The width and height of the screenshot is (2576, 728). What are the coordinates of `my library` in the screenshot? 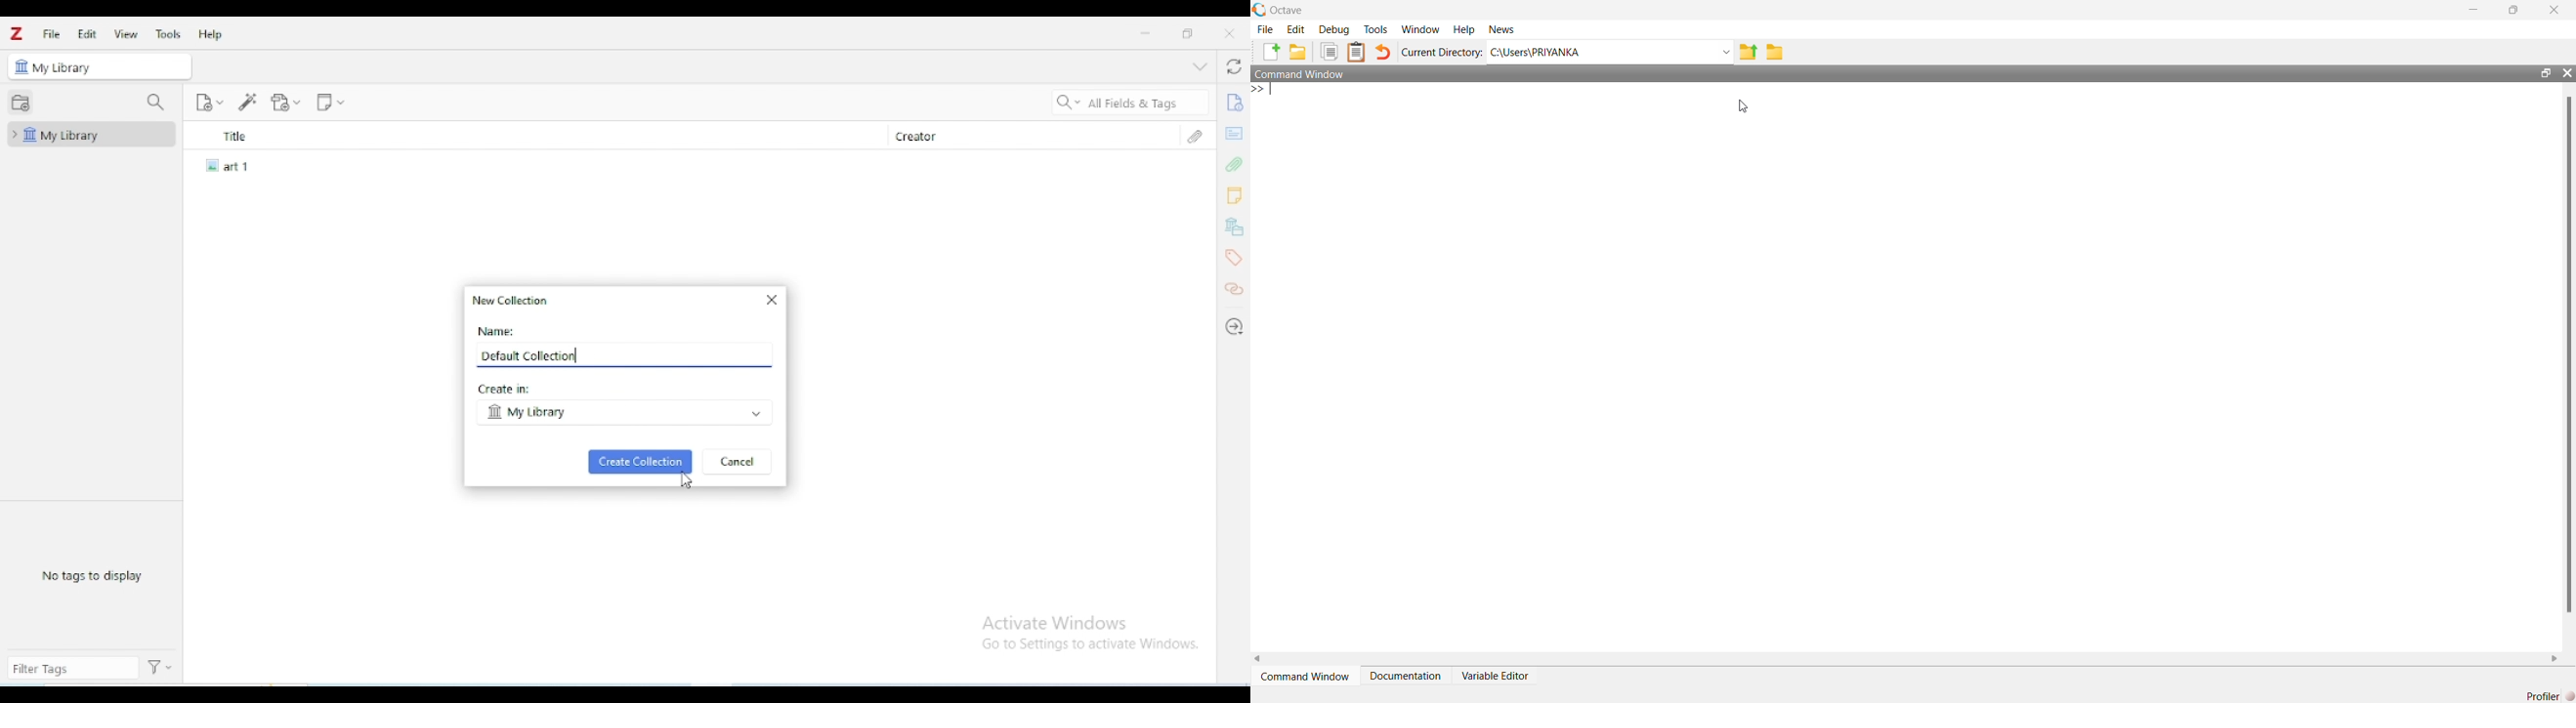 It's located at (92, 135).